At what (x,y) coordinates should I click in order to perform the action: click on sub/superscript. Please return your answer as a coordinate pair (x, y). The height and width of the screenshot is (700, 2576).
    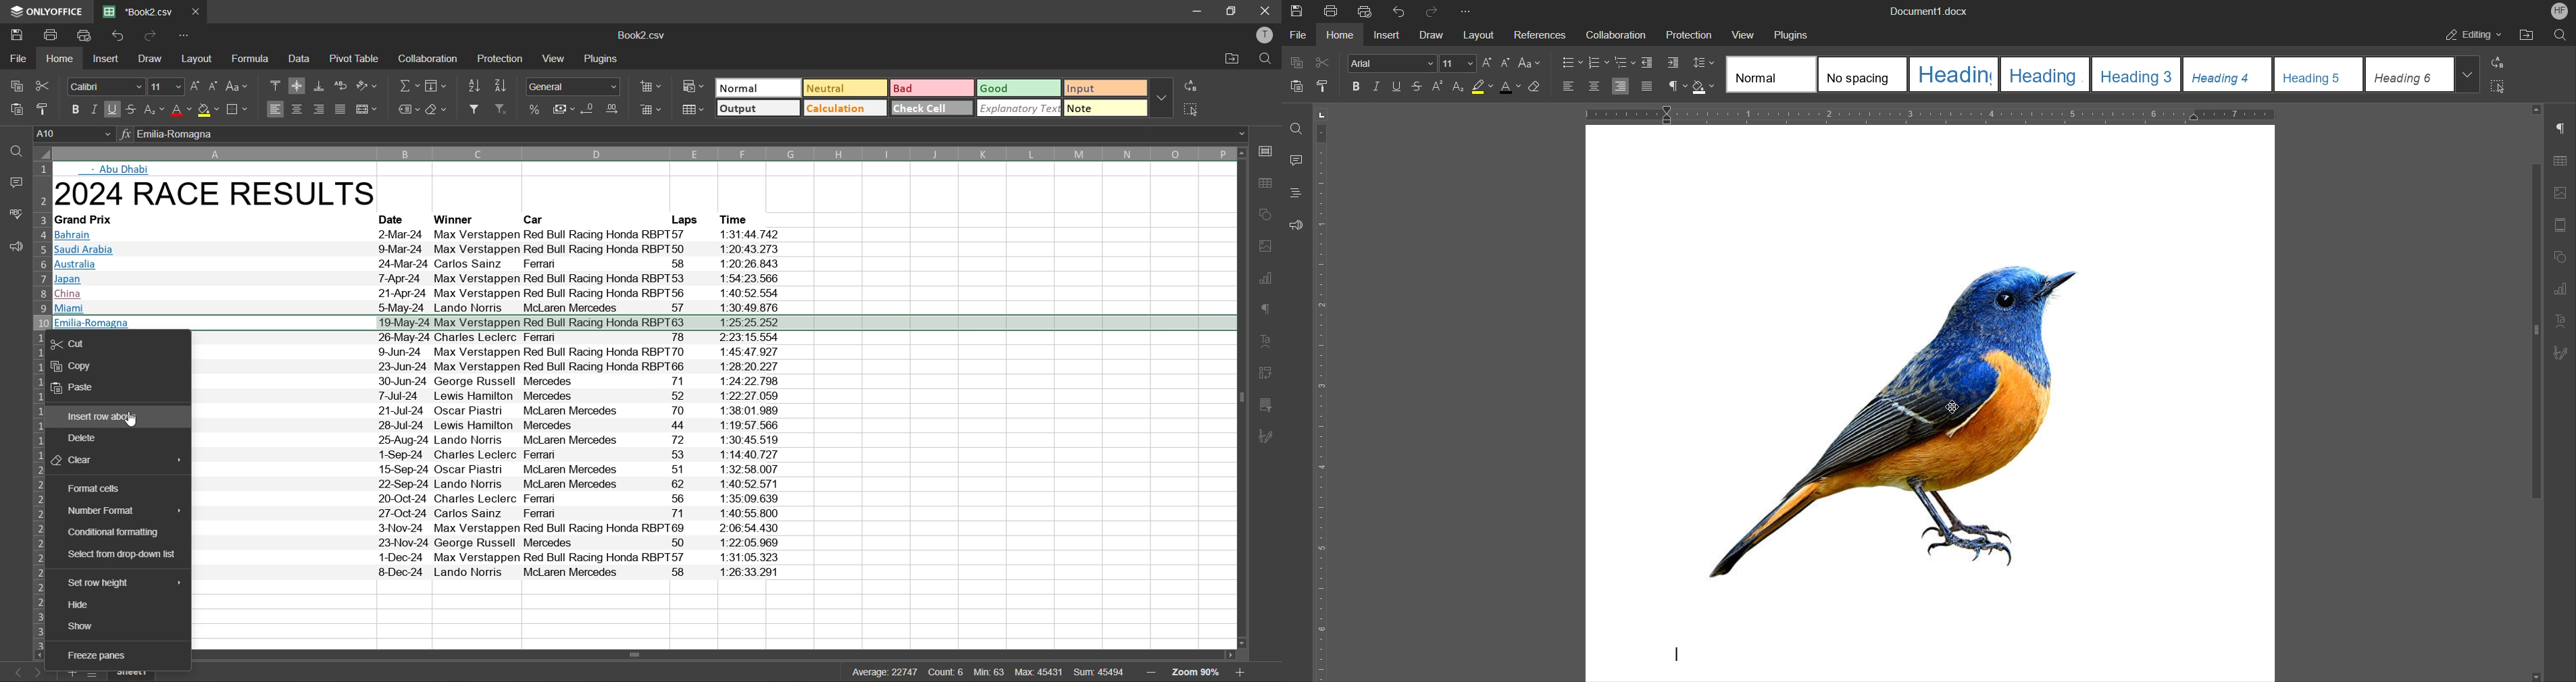
    Looking at the image, I should click on (155, 111).